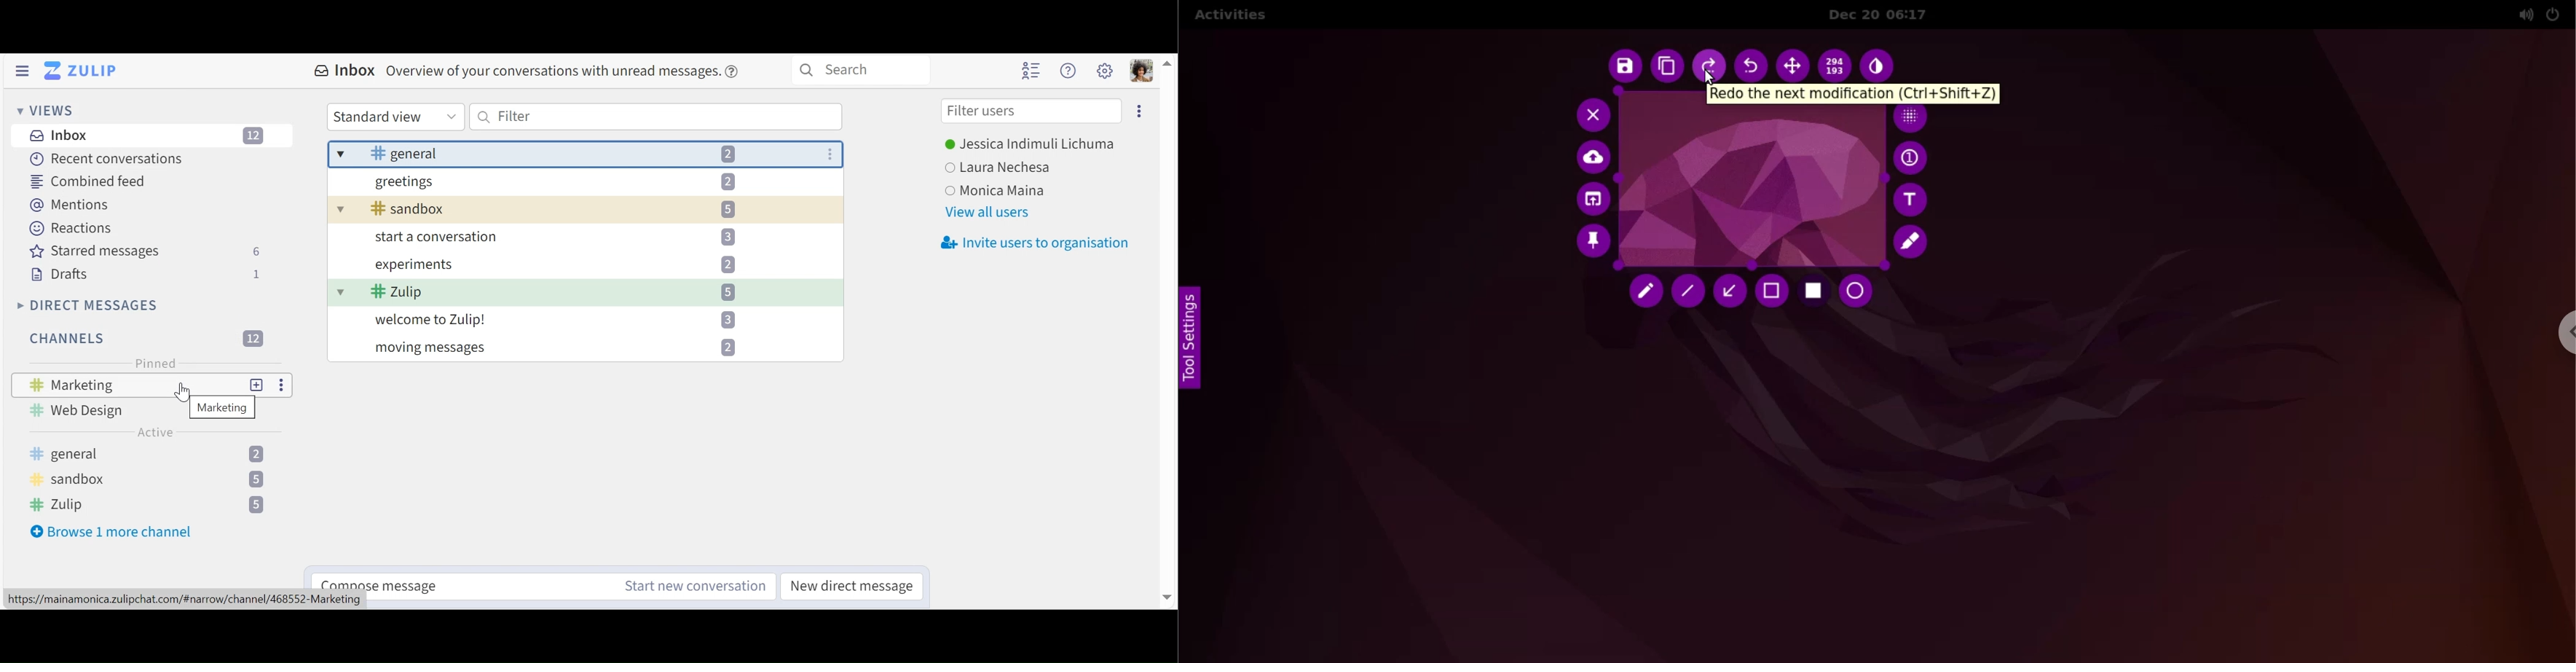 The height and width of the screenshot is (672, 2576). I want to click on Pinned, so click(153, 364).